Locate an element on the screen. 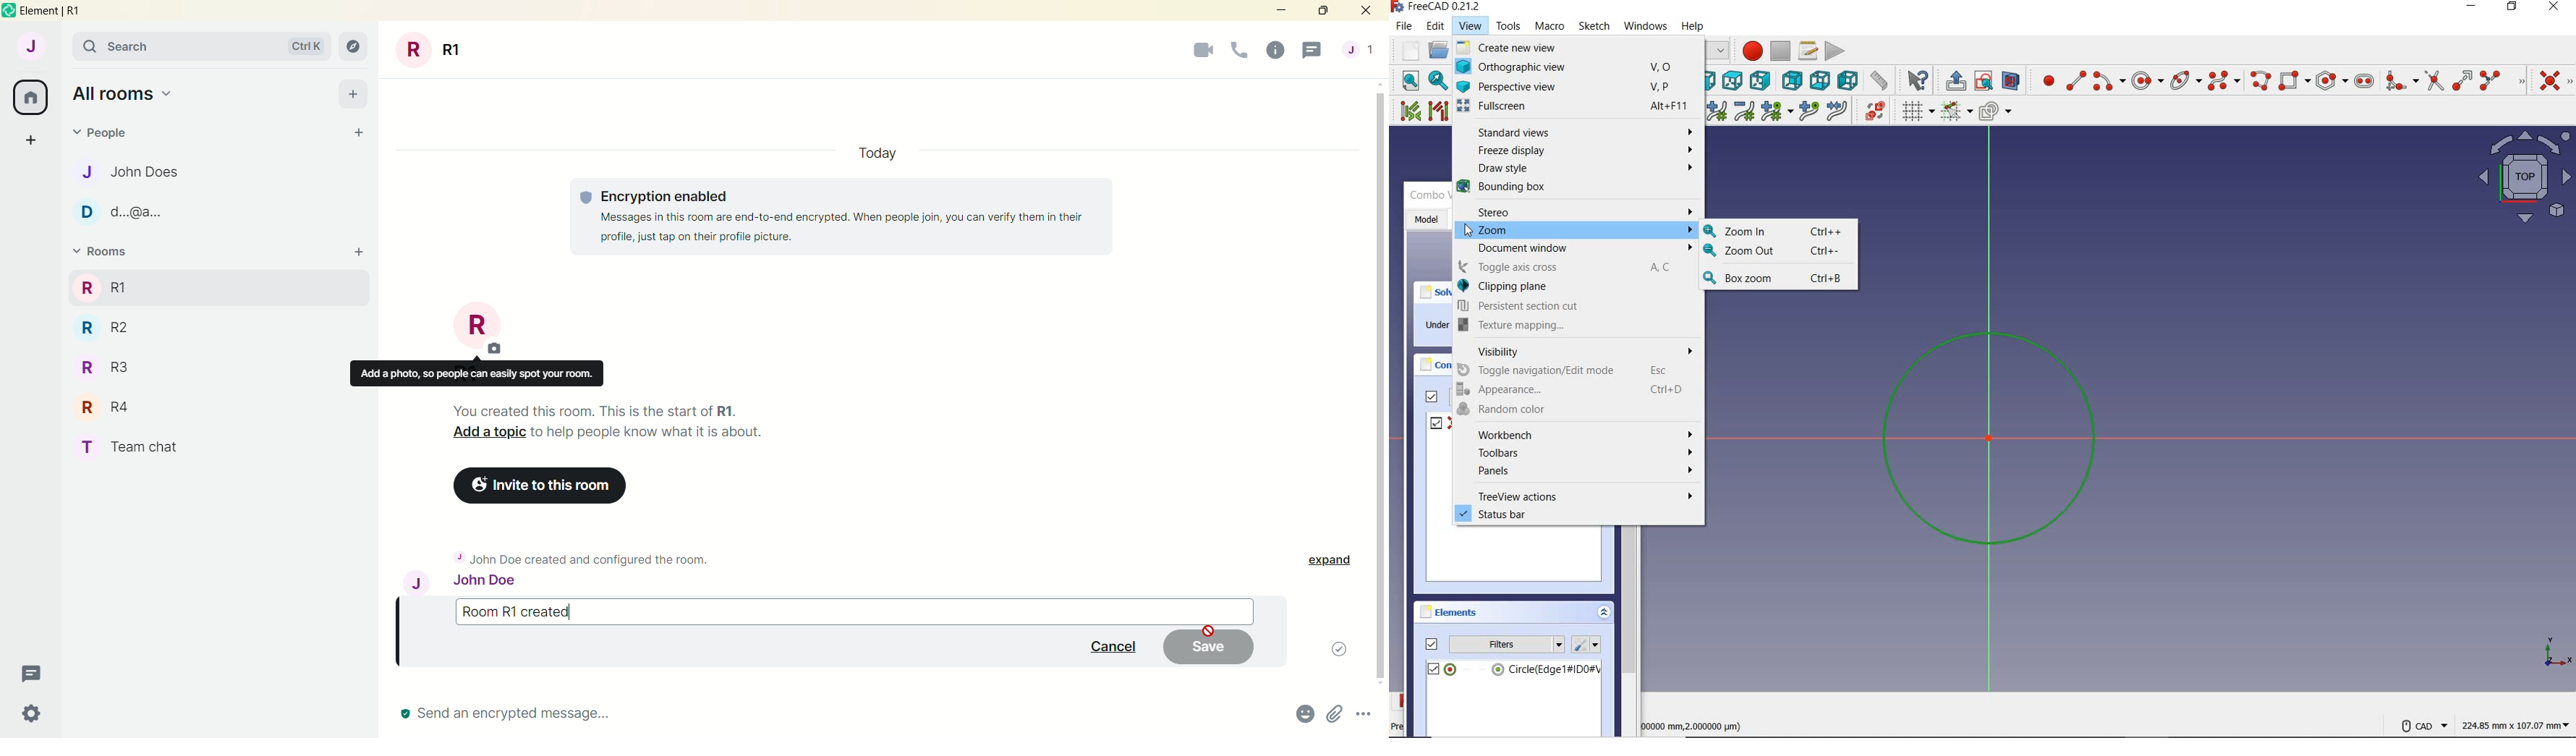 The image size is (2576, 756). element is located at coordinates (64, 12).